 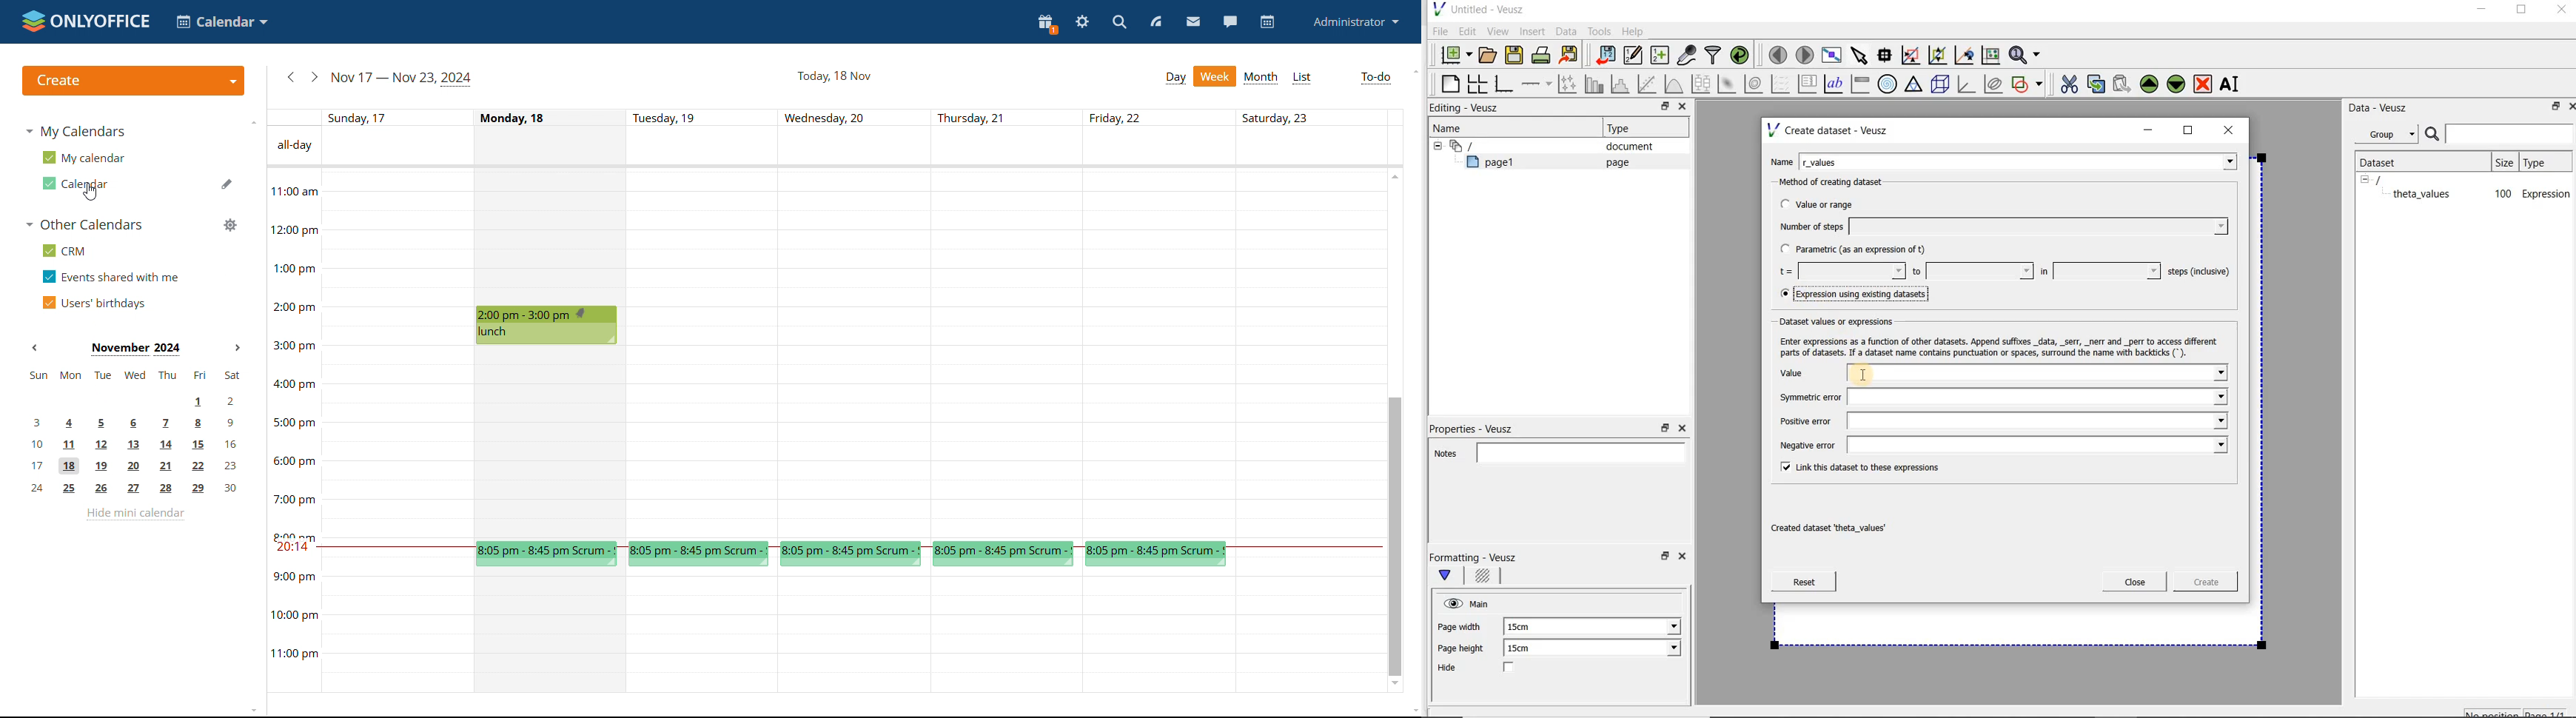 I want to click on Select application, so click(x=222, y=21).